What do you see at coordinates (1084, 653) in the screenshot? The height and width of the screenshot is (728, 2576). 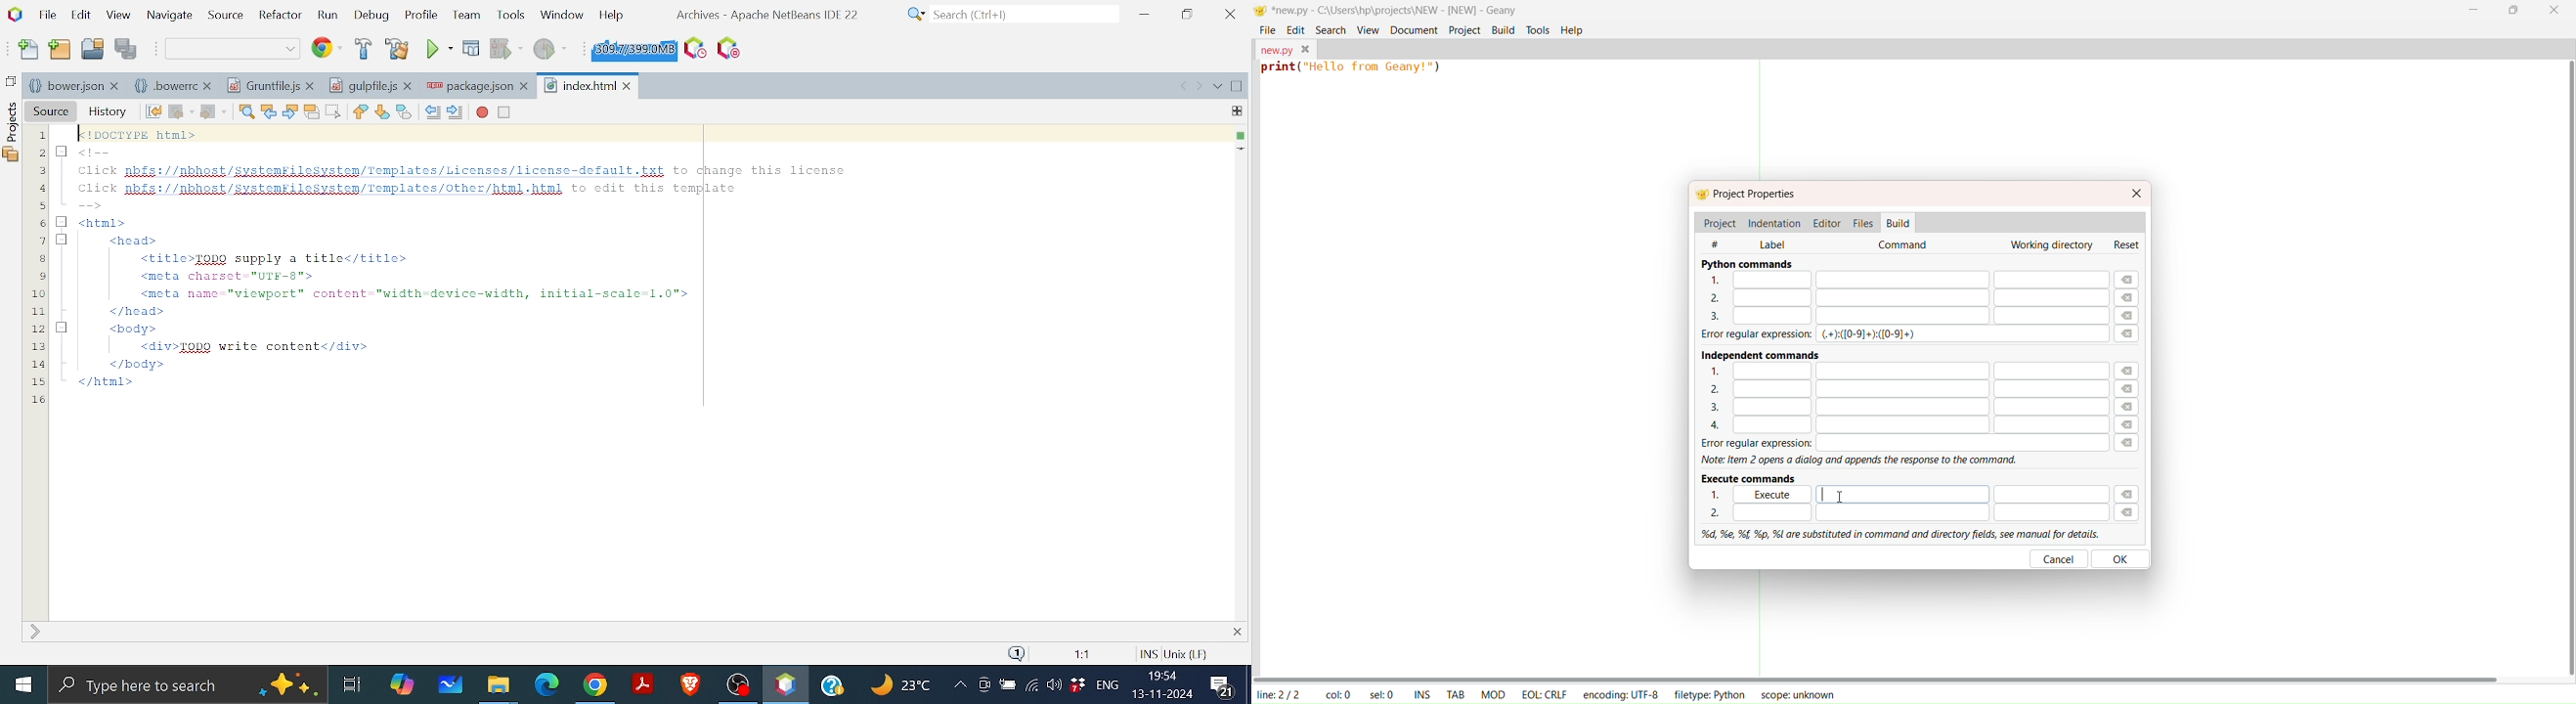 I see `scaling factor` at bounding box center [1084, 653].